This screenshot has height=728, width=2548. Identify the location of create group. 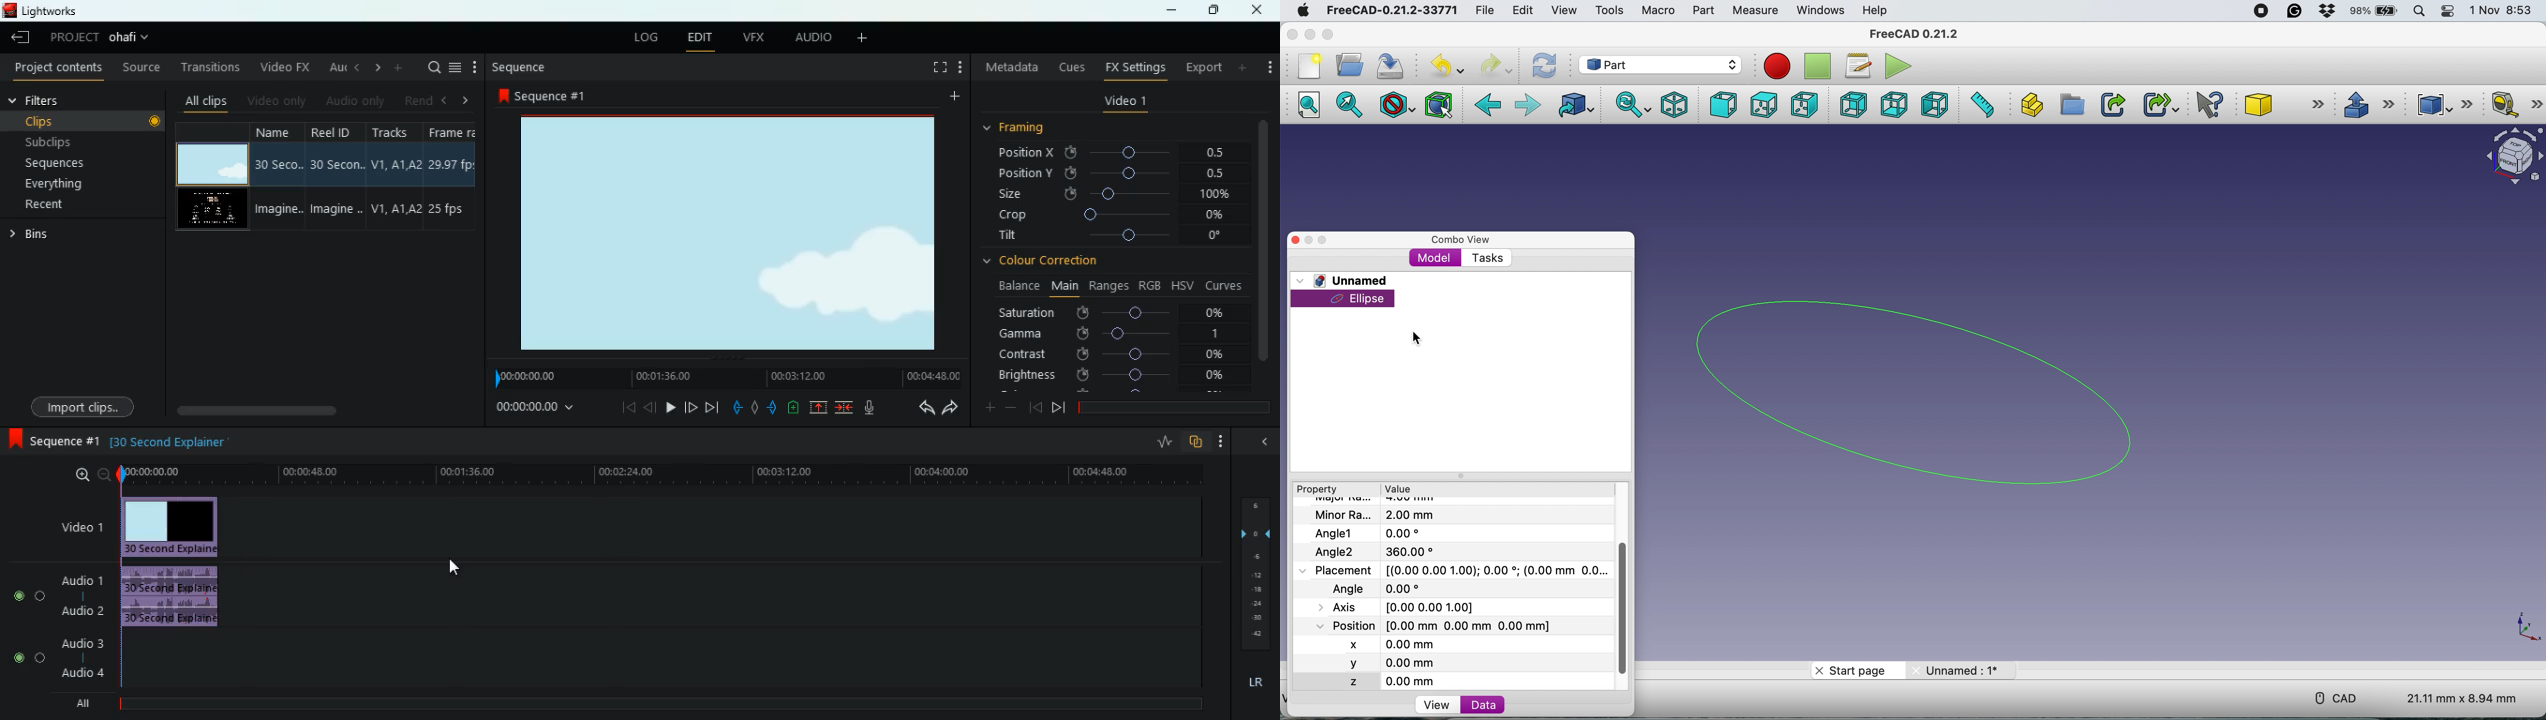
(2073, 107).